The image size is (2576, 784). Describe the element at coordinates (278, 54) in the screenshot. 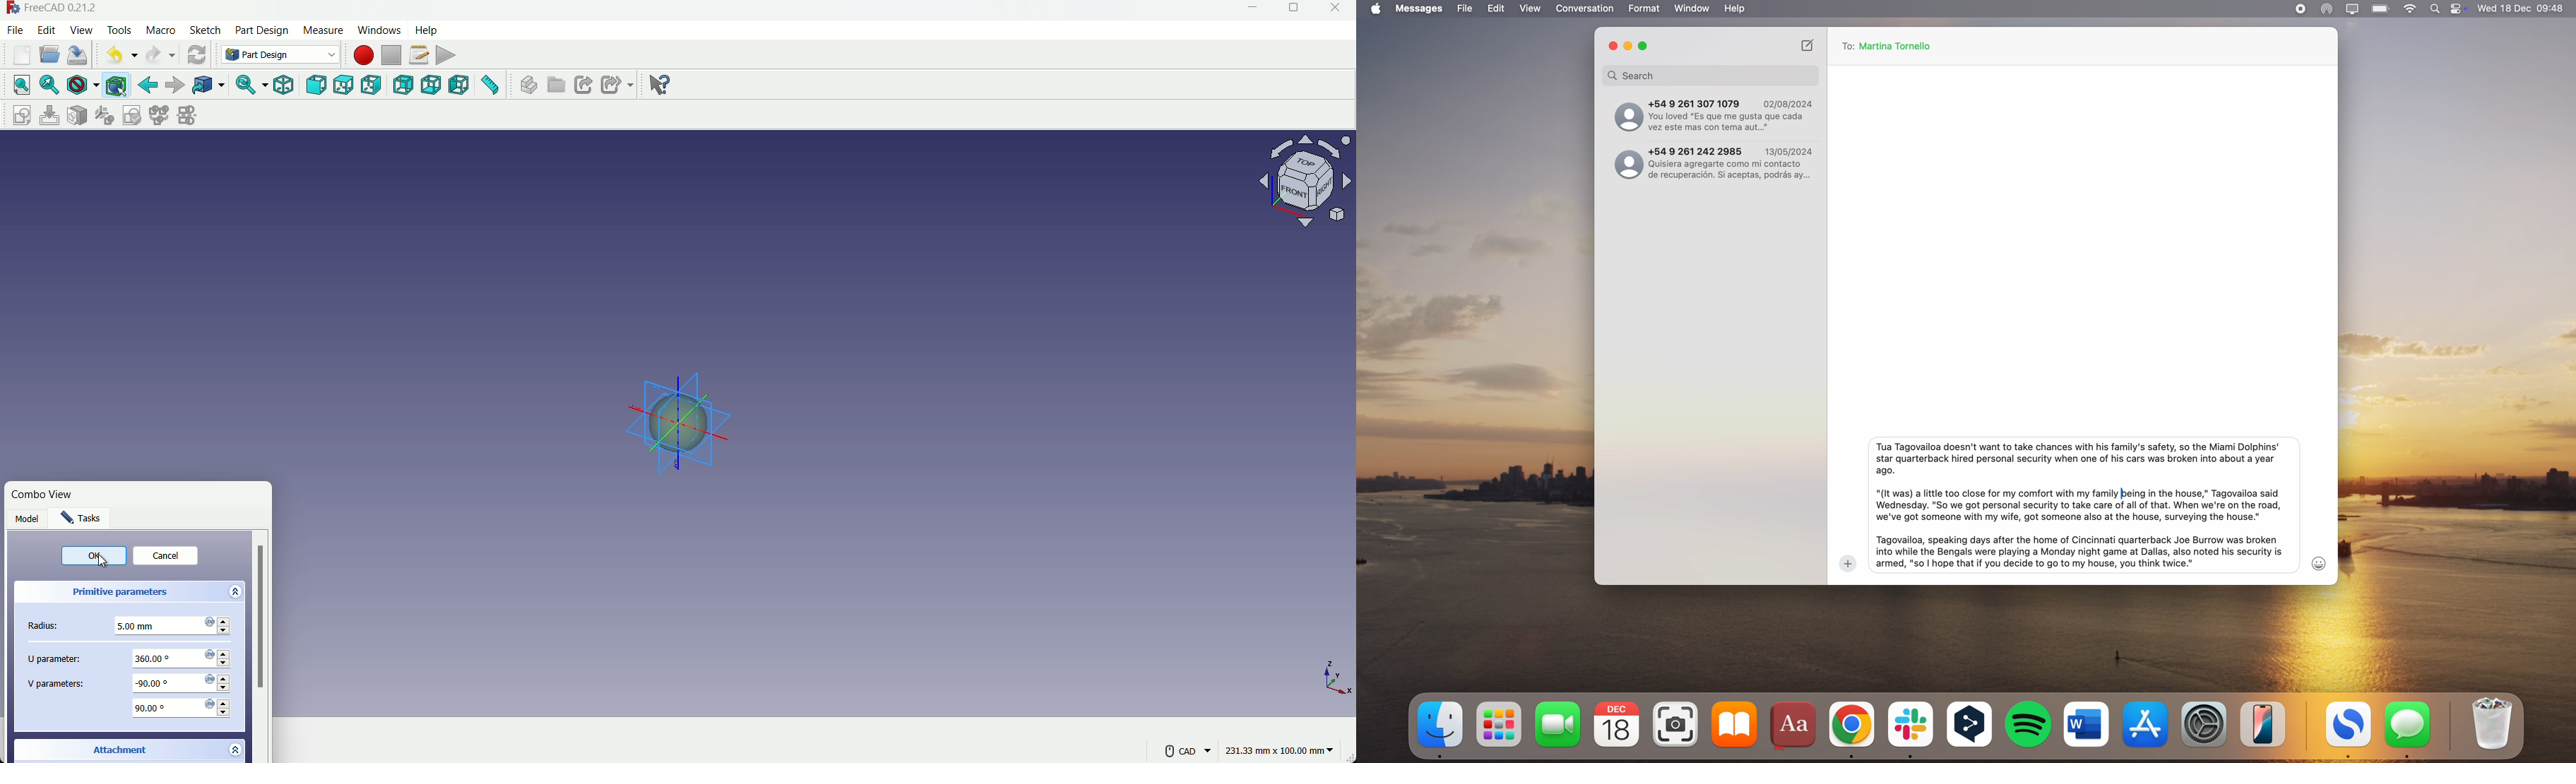

I see `switch workbenches` at that location.